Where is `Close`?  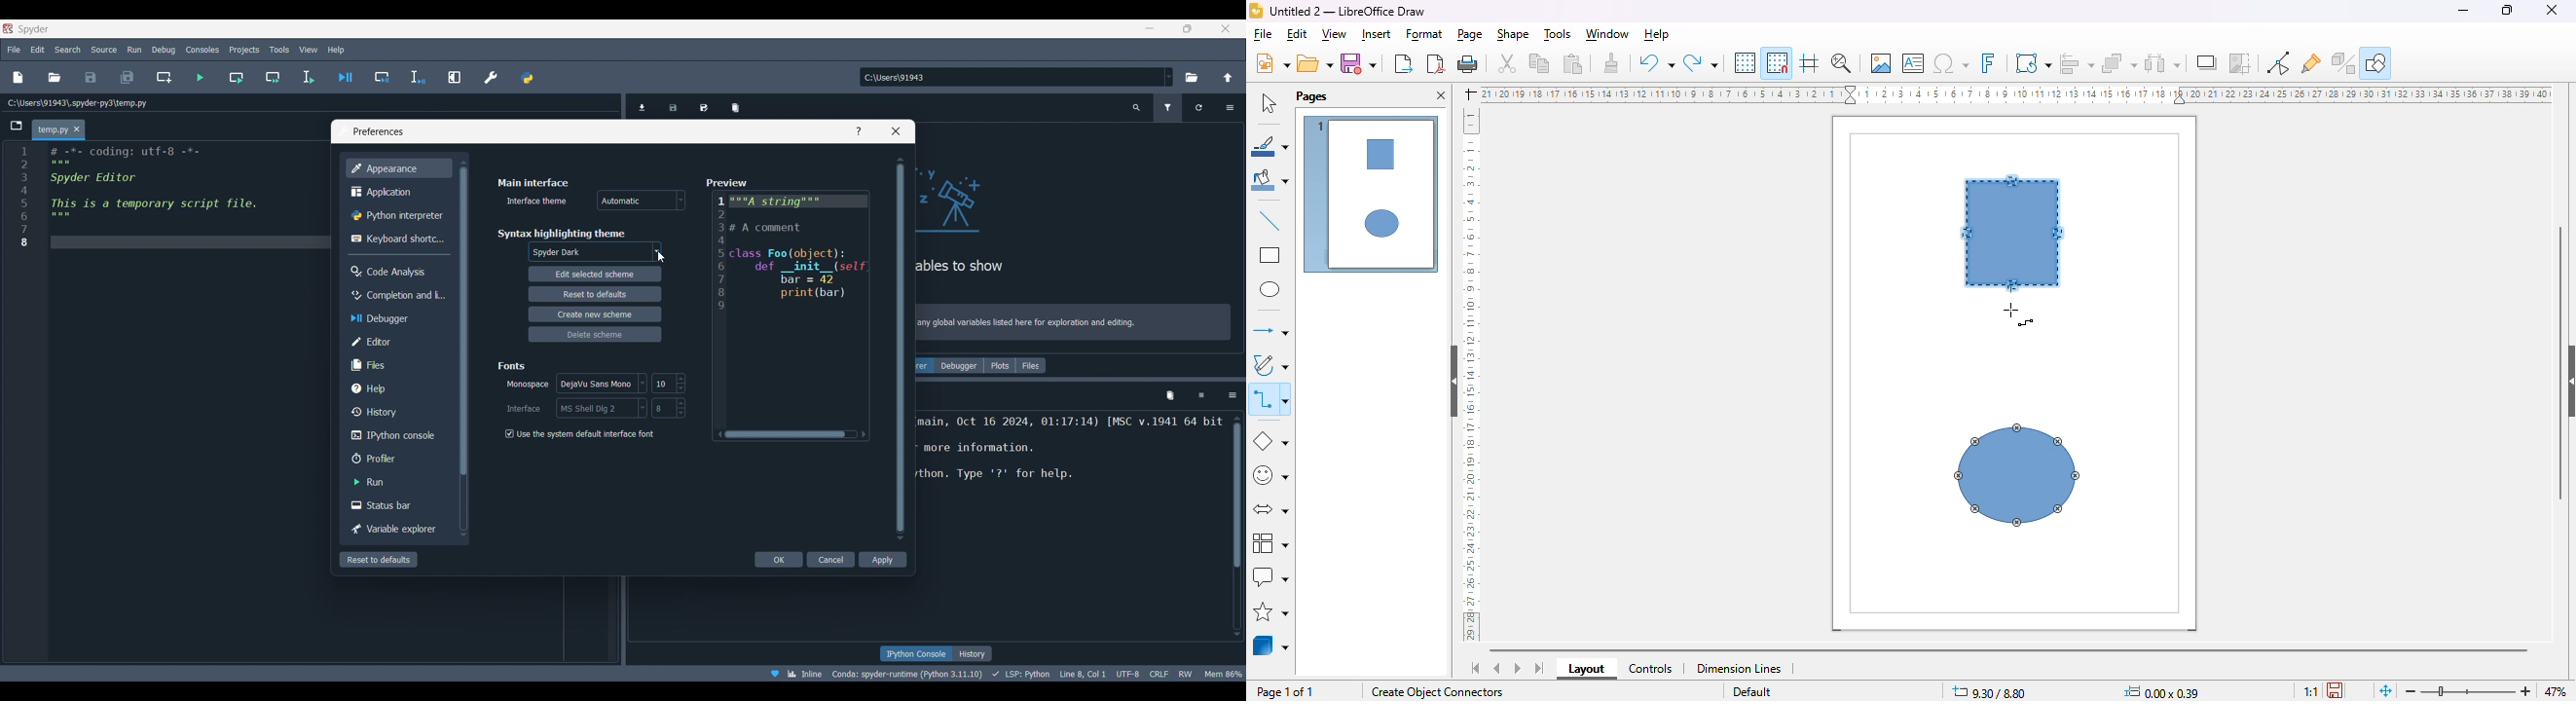
Close is located at coordinates (896, 131).